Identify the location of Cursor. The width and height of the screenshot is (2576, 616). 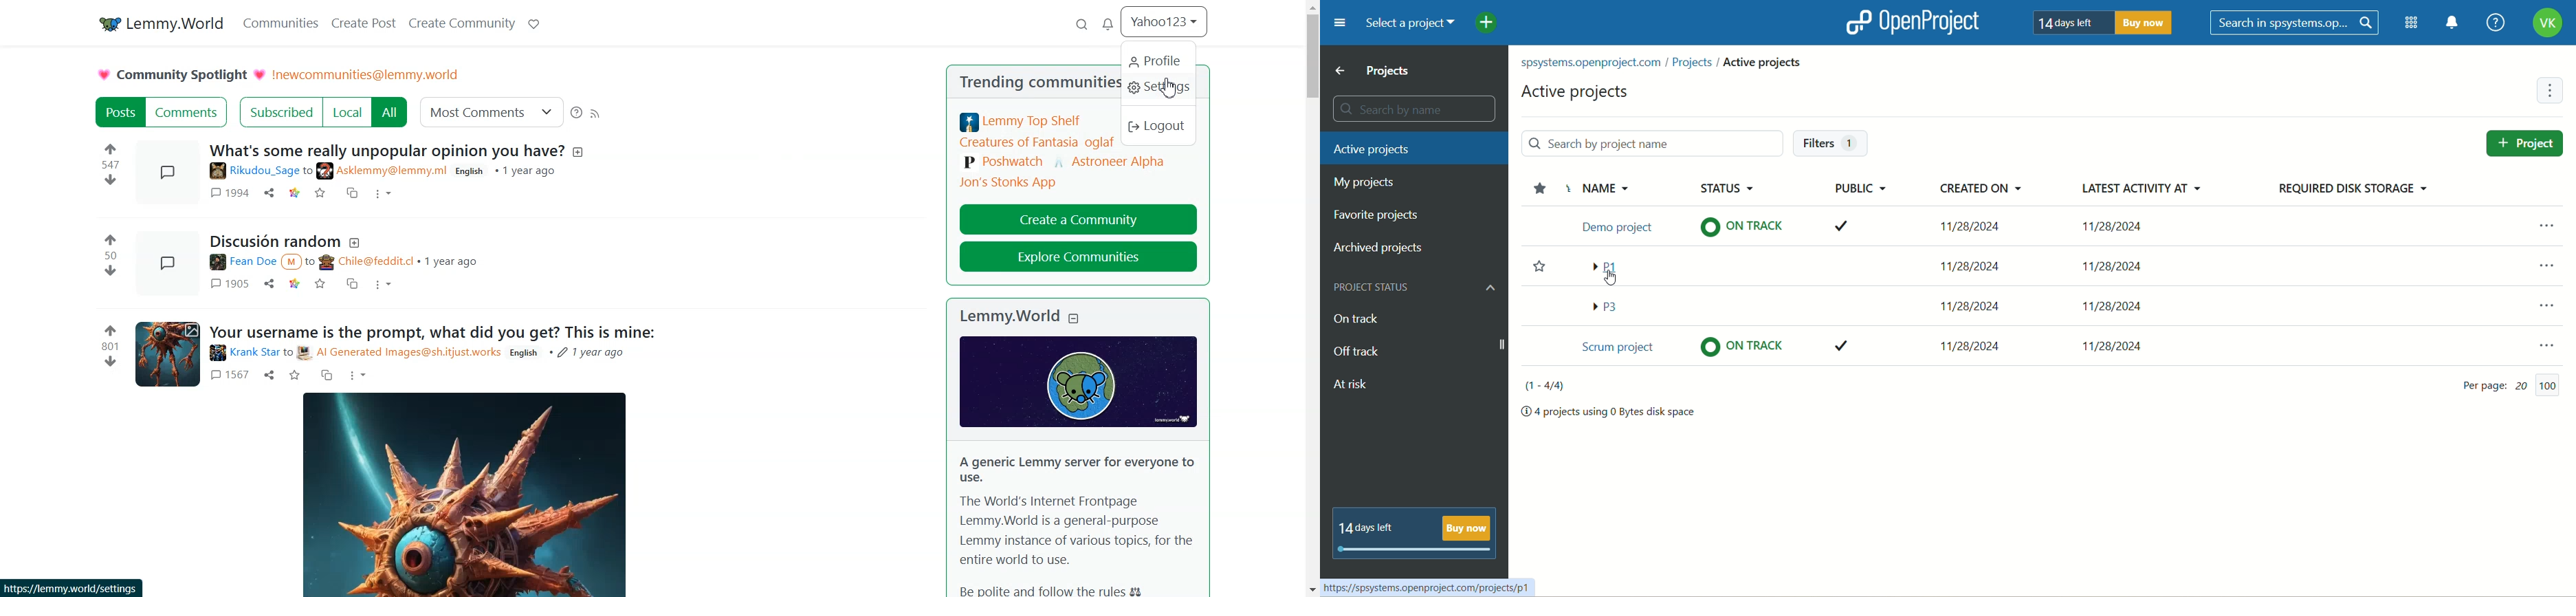
(1169, 89).